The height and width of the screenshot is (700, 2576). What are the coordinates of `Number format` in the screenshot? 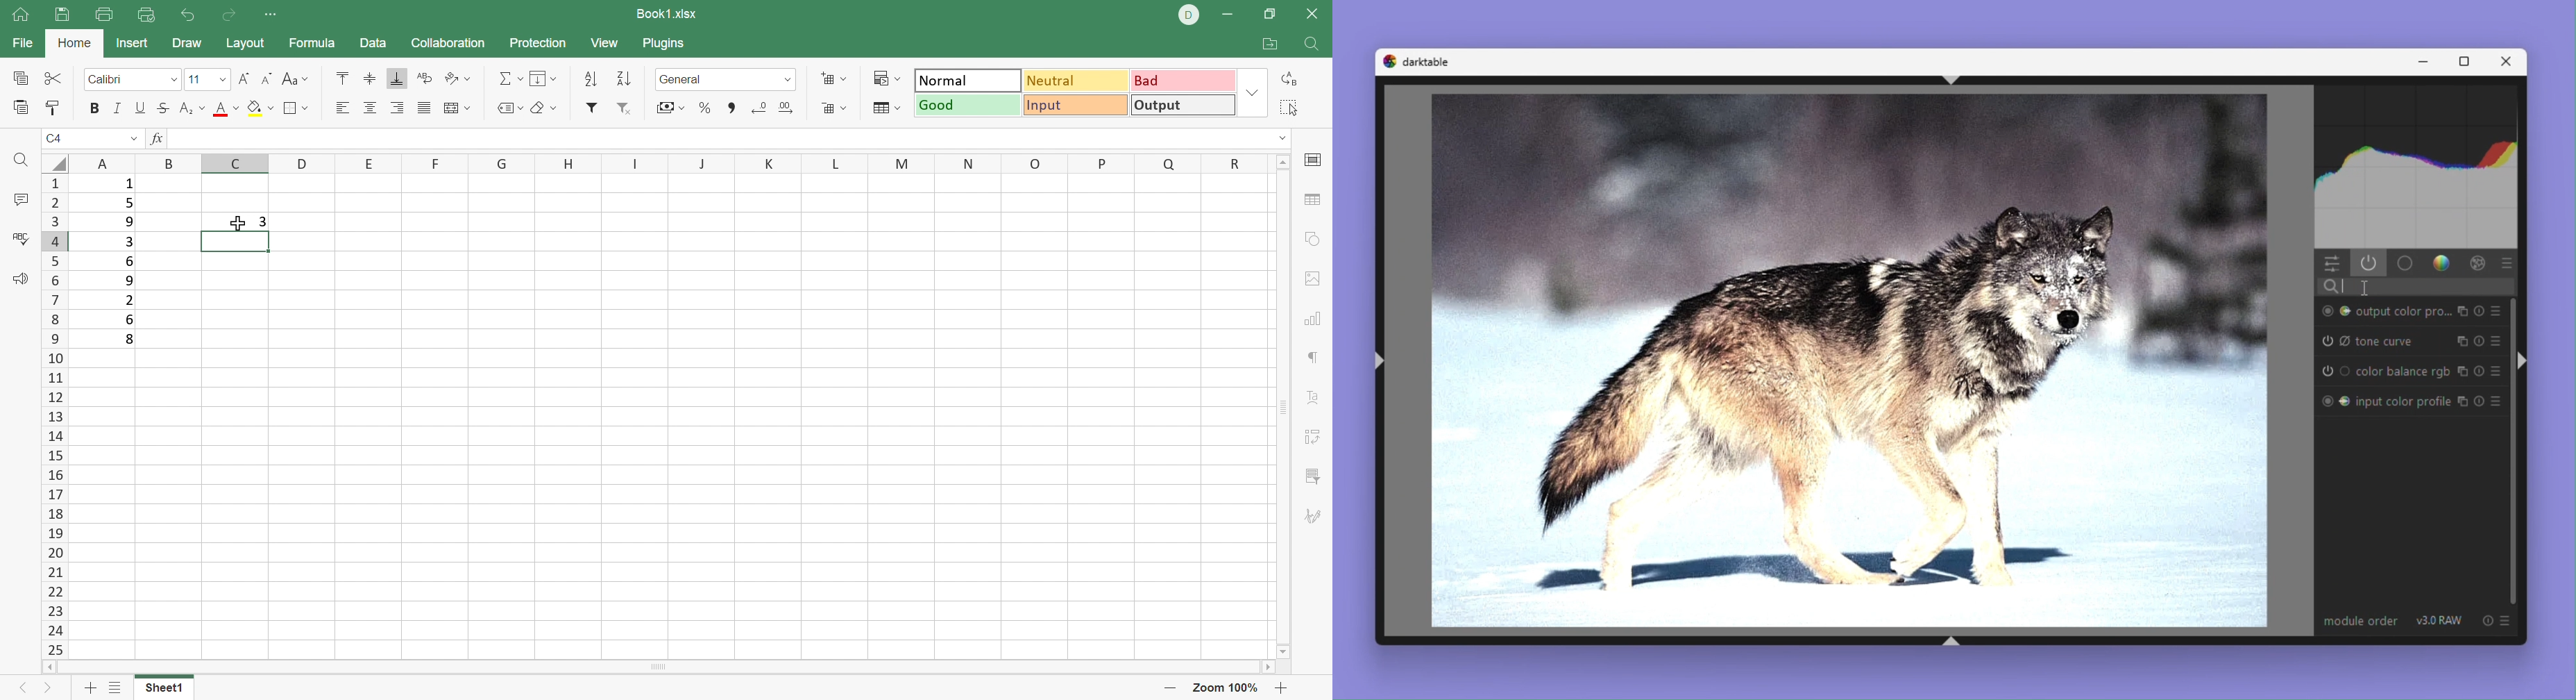 It's located at (724, 79).